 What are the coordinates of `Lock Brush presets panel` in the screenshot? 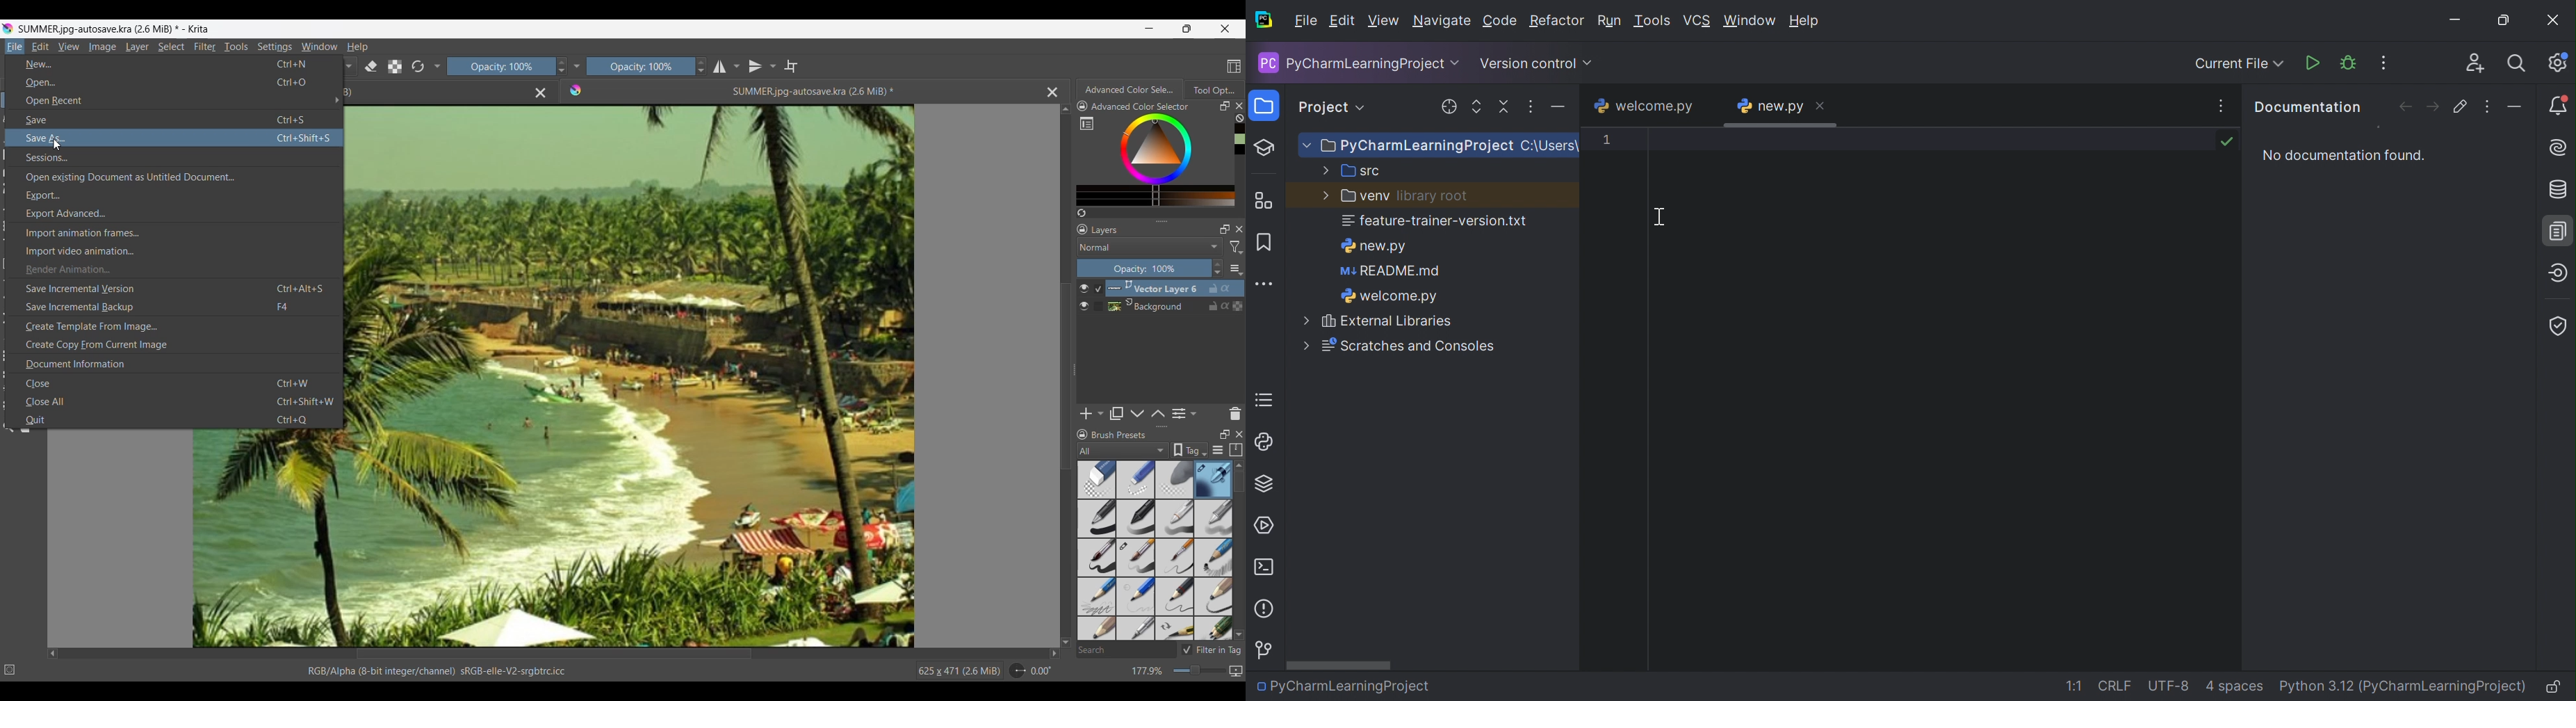 It's located at (1082, 435).